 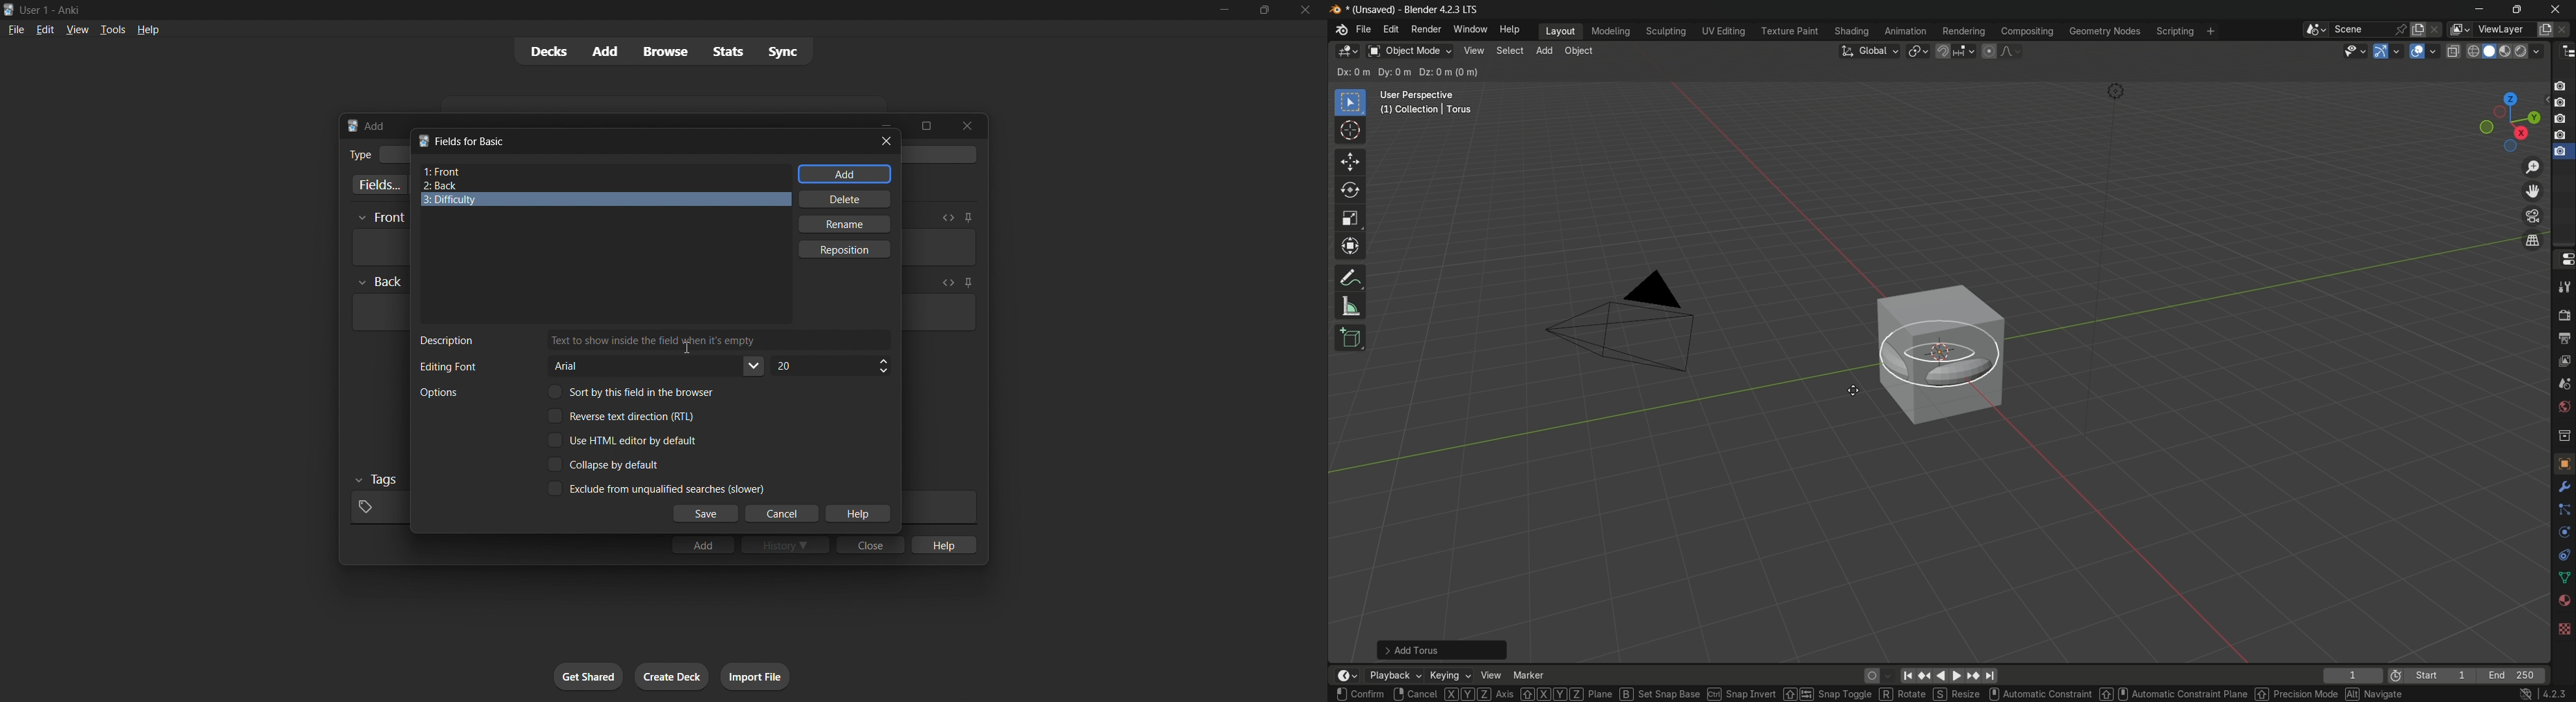 What do you see at coordinates (2401, 29) in the screenshot?
I see `pin scene to workplace` at bounding box center [2401, 29].